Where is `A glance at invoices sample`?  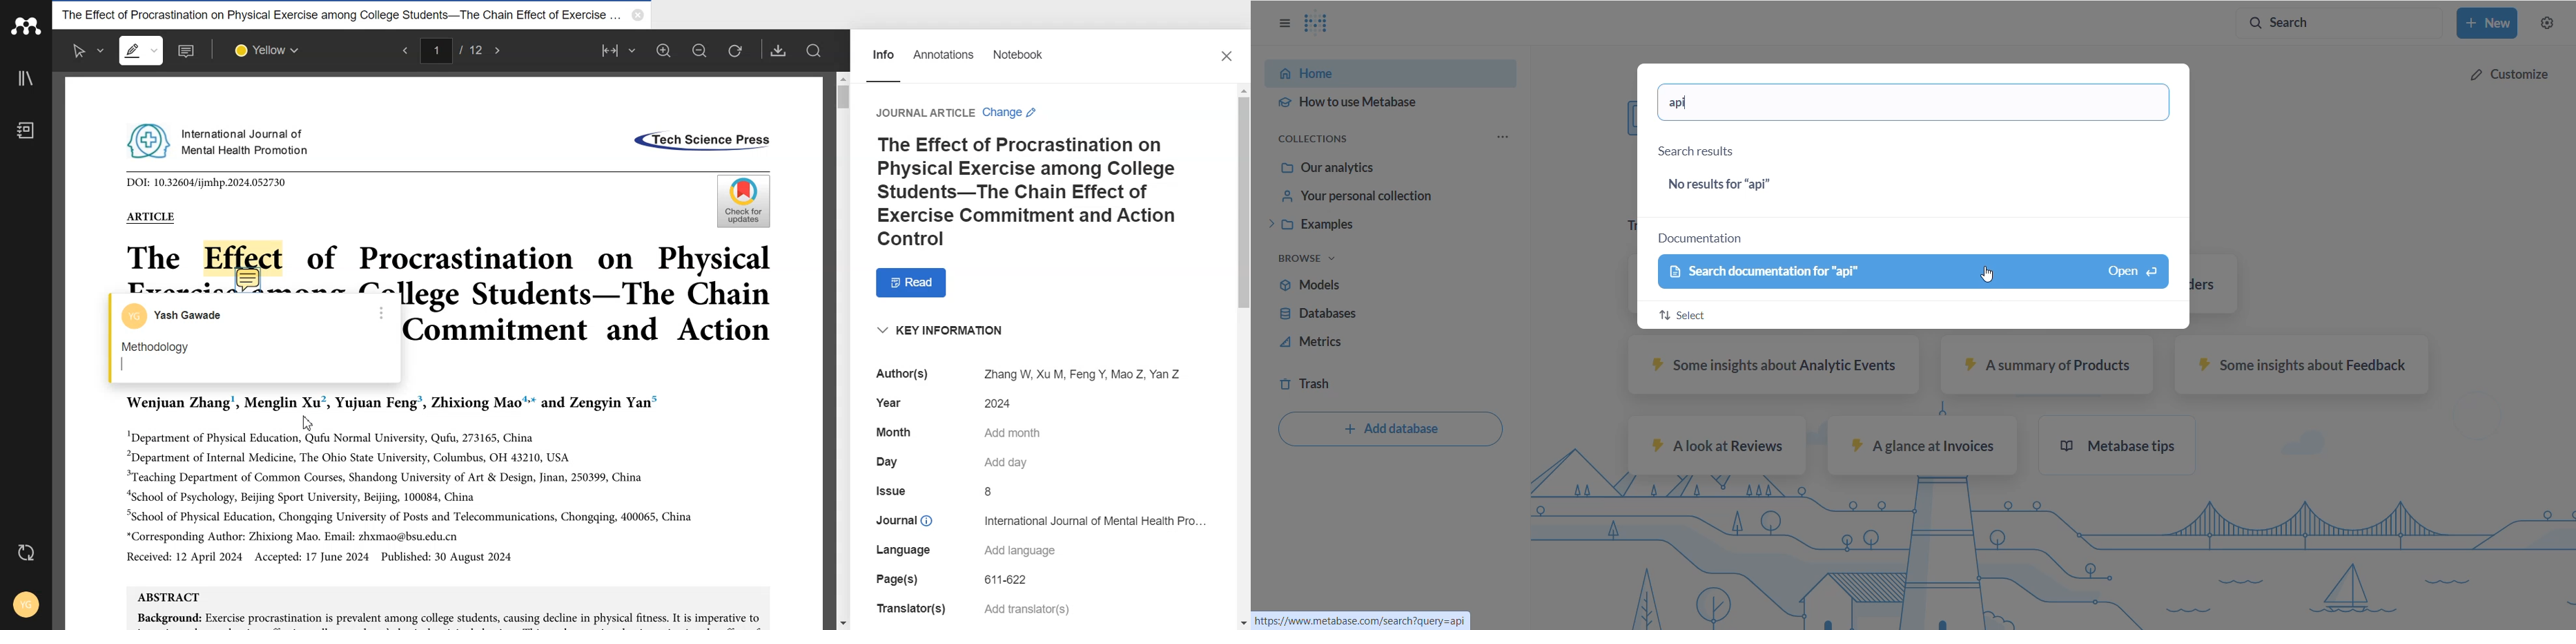
A glance at invoices sample is located at coordinates (1924, 446).